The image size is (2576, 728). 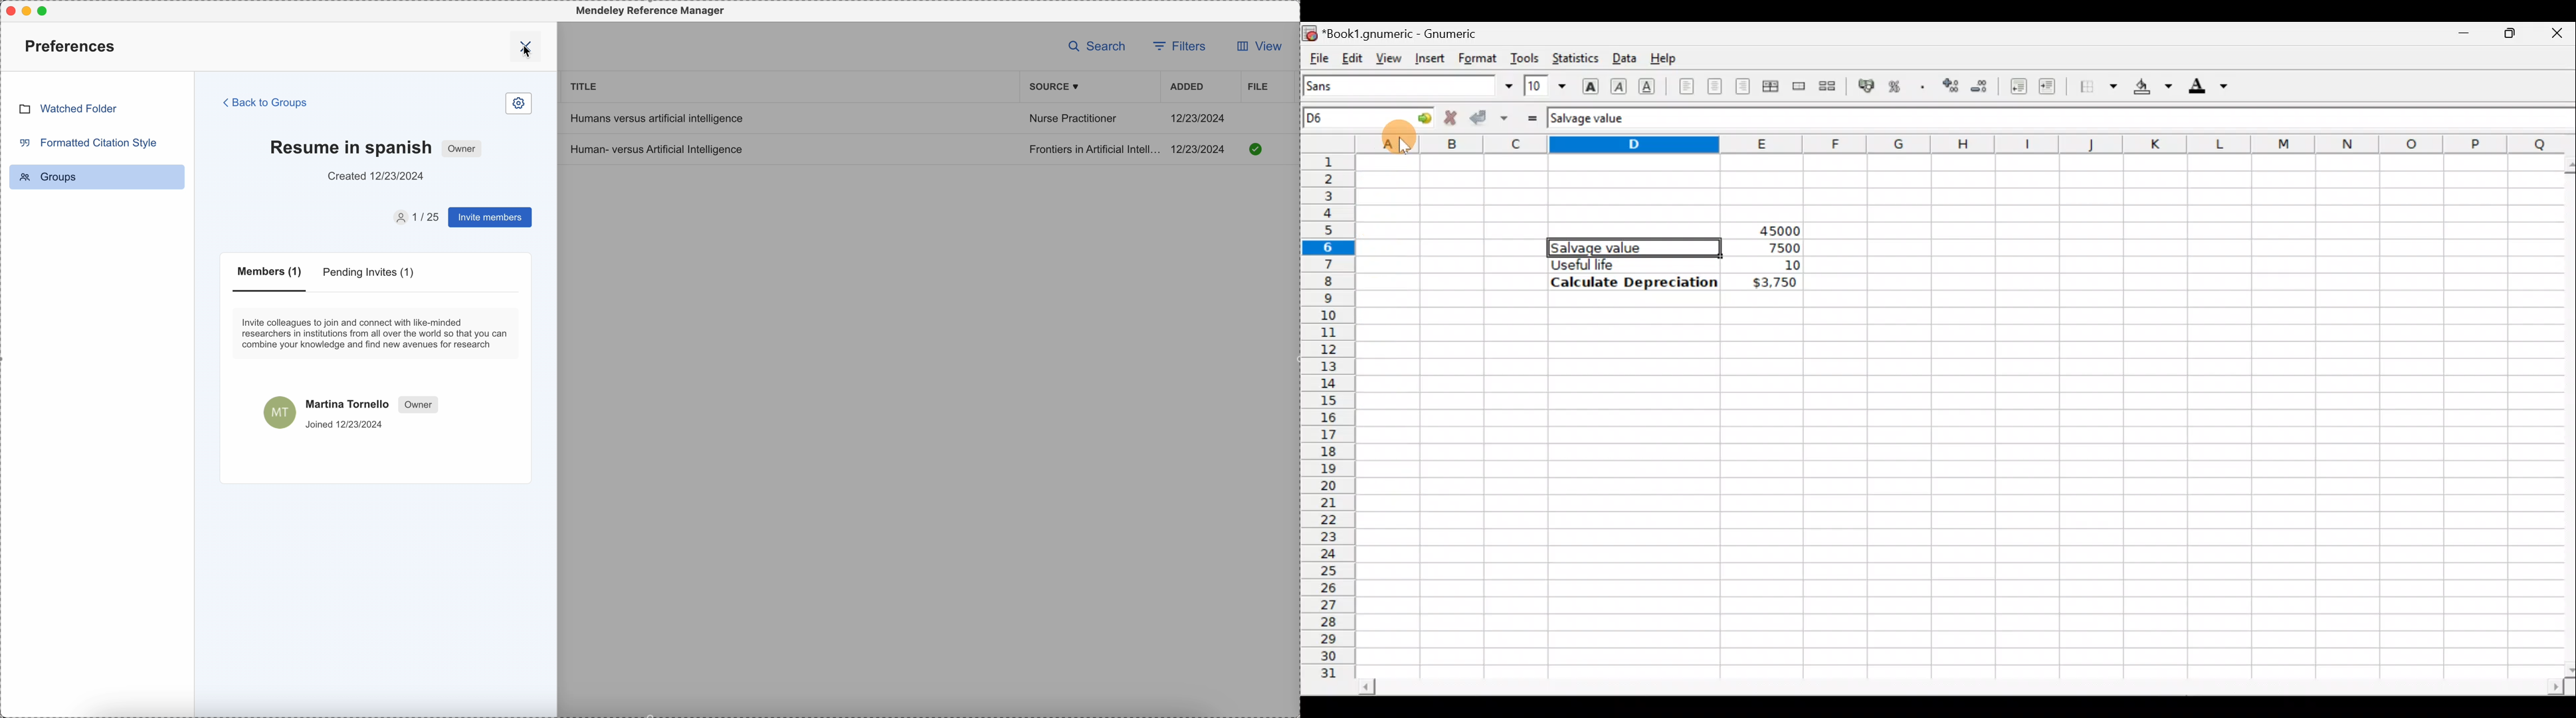 What do you see at coordinates (2090, 120) in the screenshot?
I see `Formula bar` at bounding box center [2090, 120].